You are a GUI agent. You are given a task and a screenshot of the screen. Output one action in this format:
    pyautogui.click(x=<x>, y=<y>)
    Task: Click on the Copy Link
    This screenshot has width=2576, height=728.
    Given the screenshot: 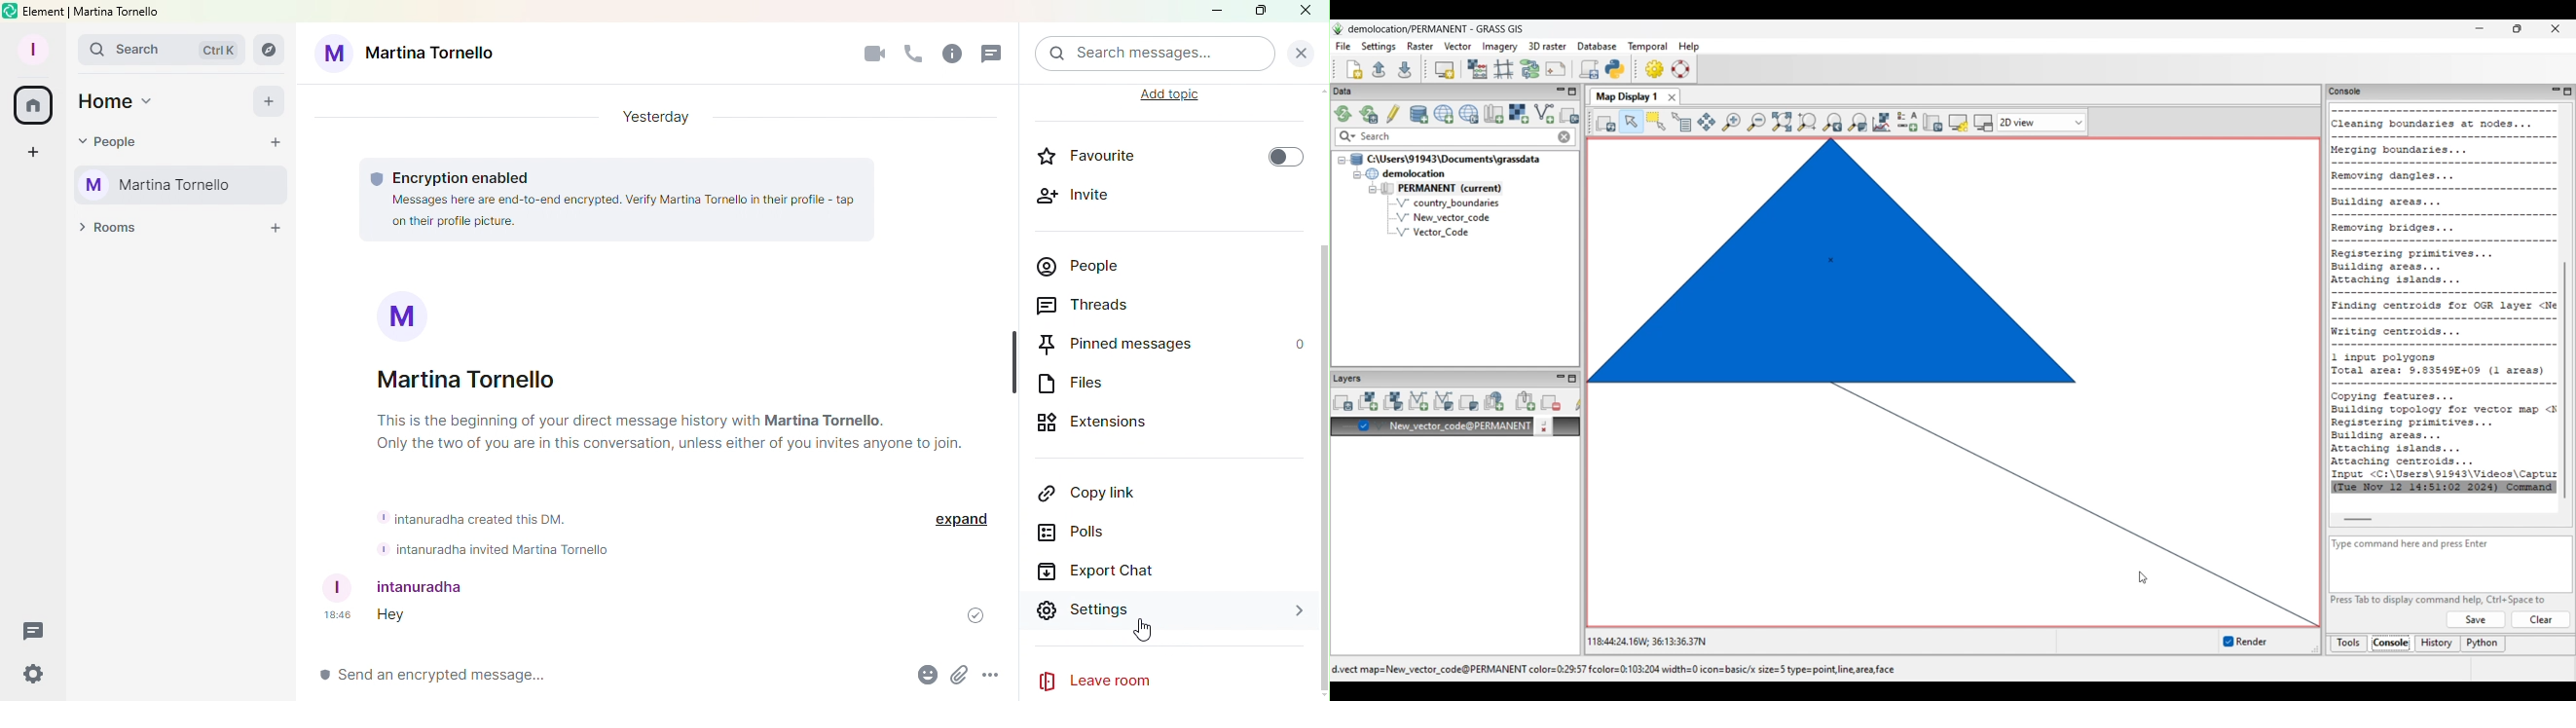 What is the action you would take?
    pyautogui.click(x=1165, y=491)
    